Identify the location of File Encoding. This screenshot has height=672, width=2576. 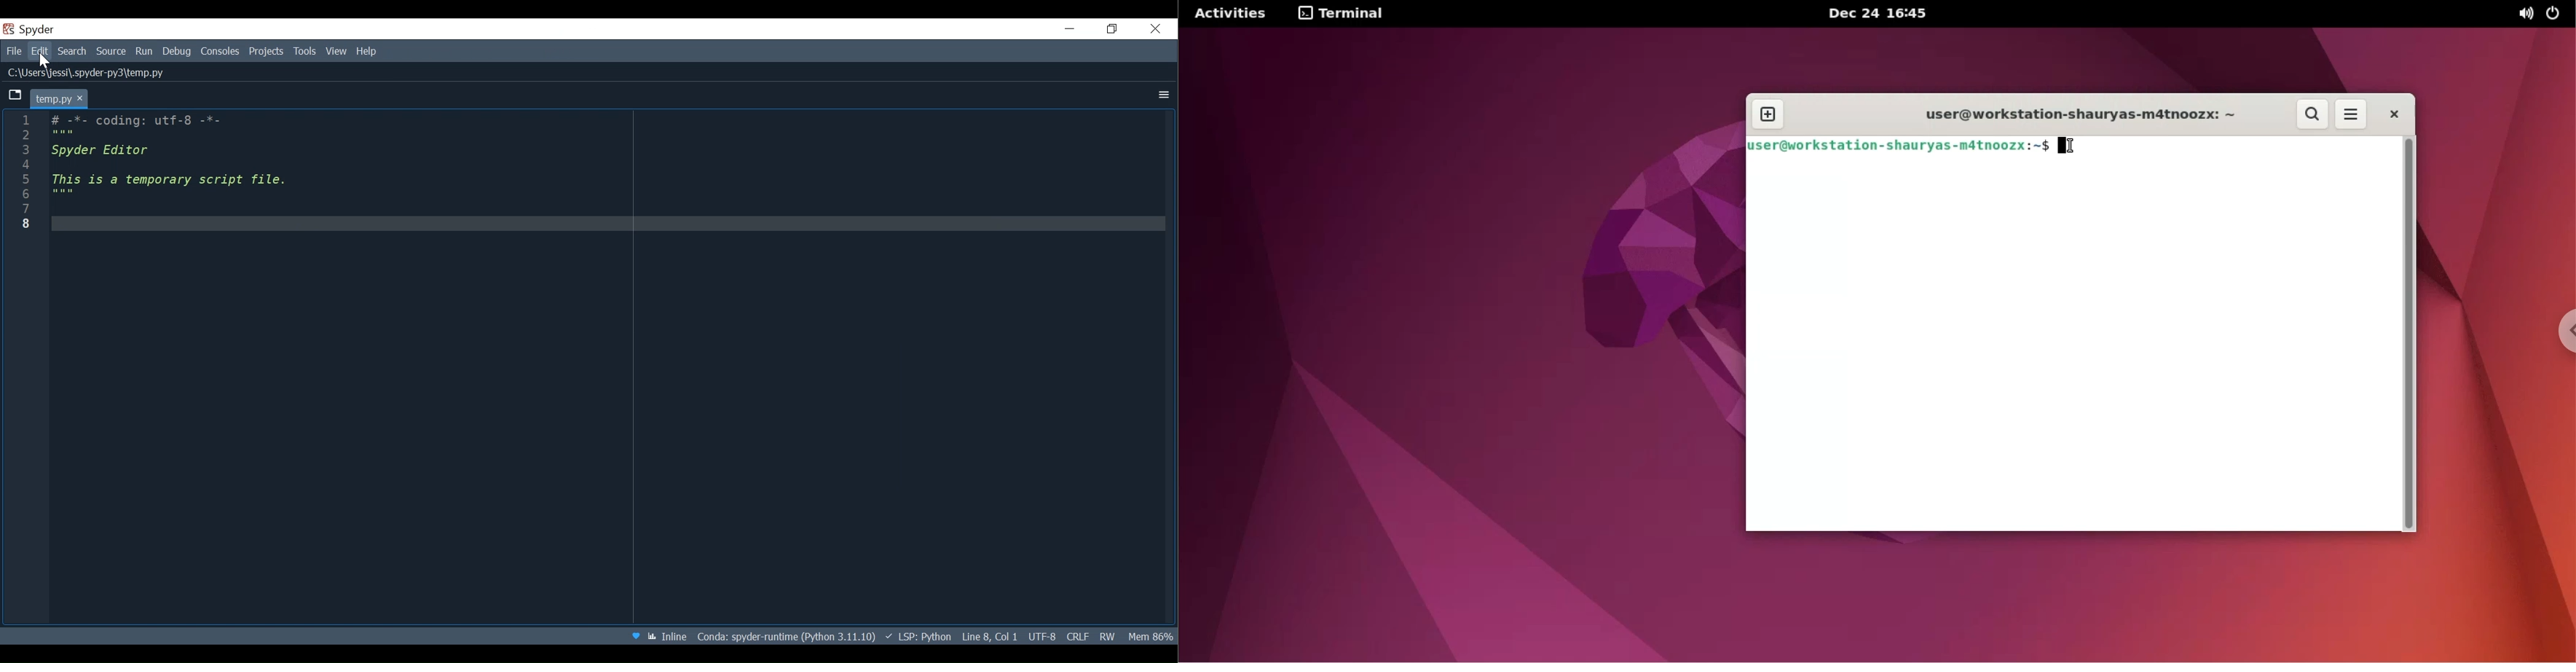
(1043, 635).